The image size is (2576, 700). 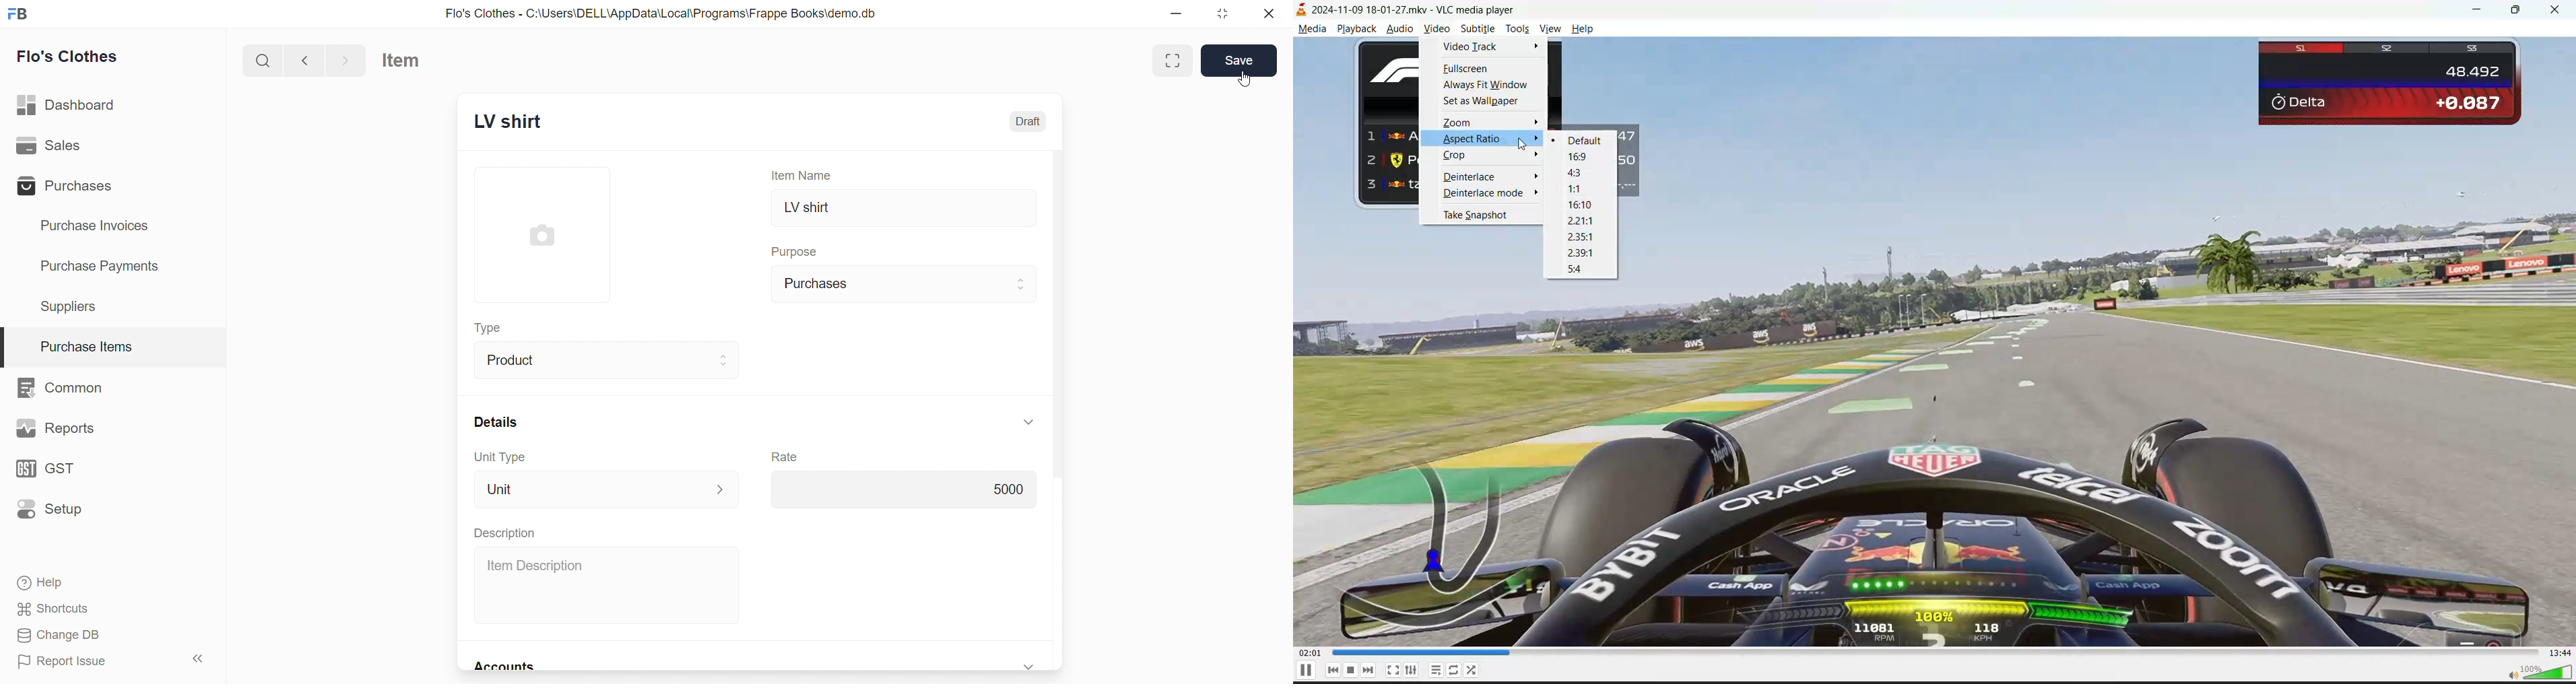 What do you see at coordinates (908, 489) in the screenshot?
I see `5000` at bounding box center [908, 489].